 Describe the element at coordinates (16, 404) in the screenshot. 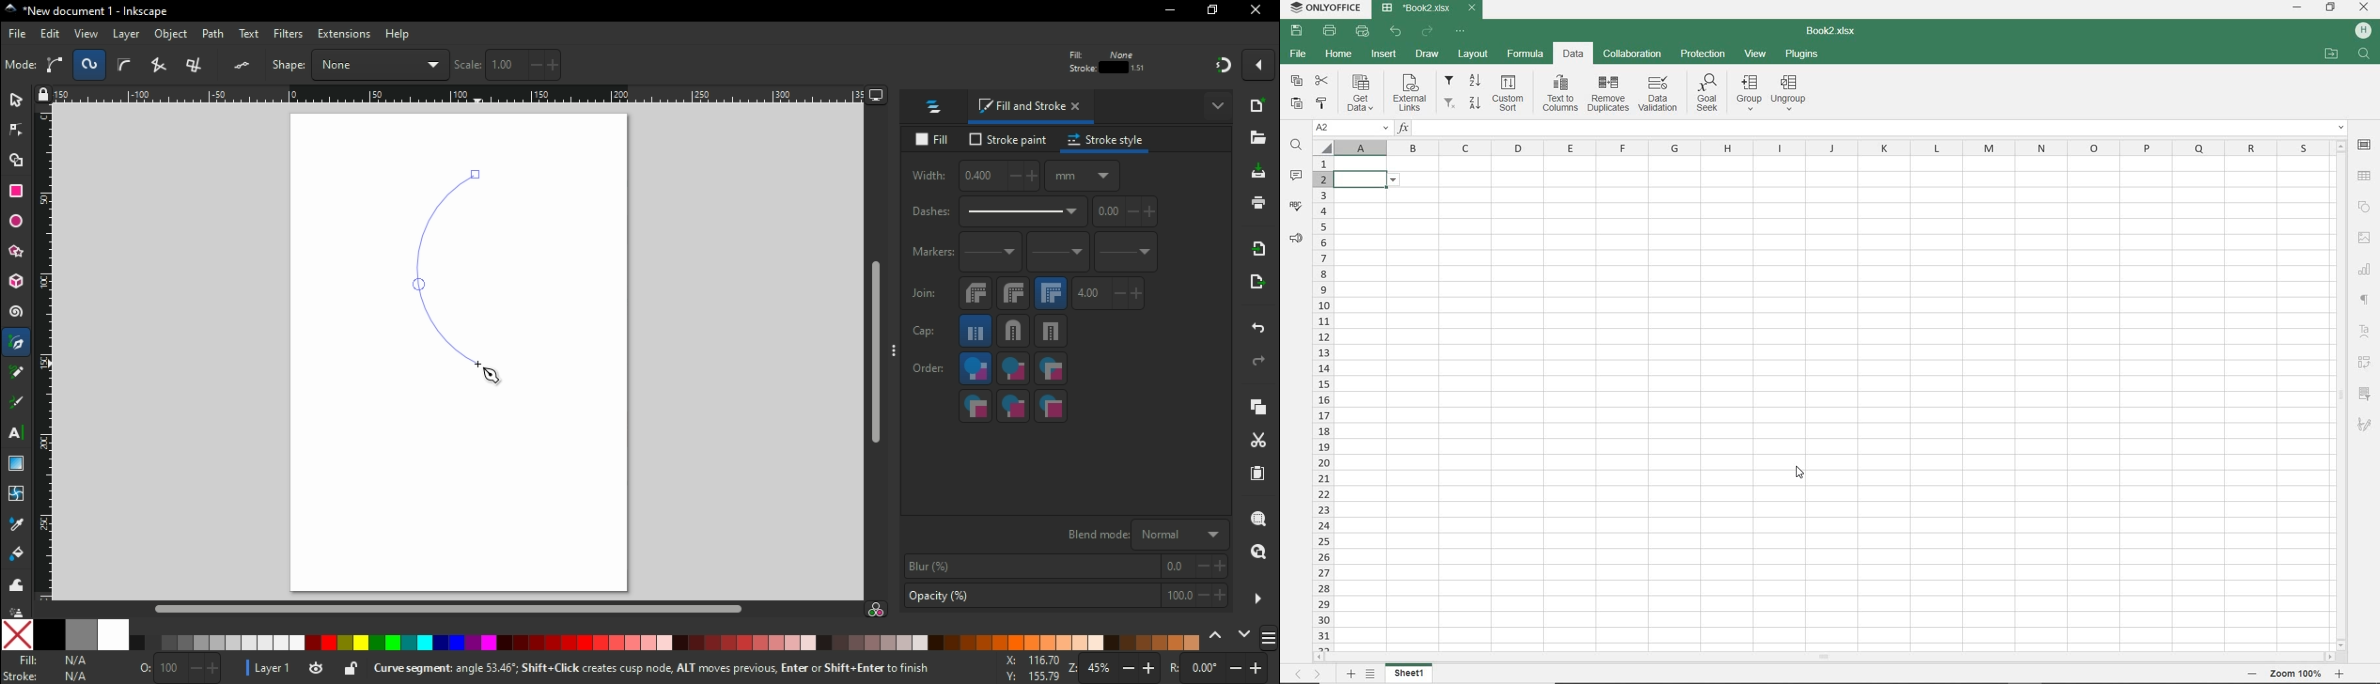

I see `calligraphy tool` at that location.